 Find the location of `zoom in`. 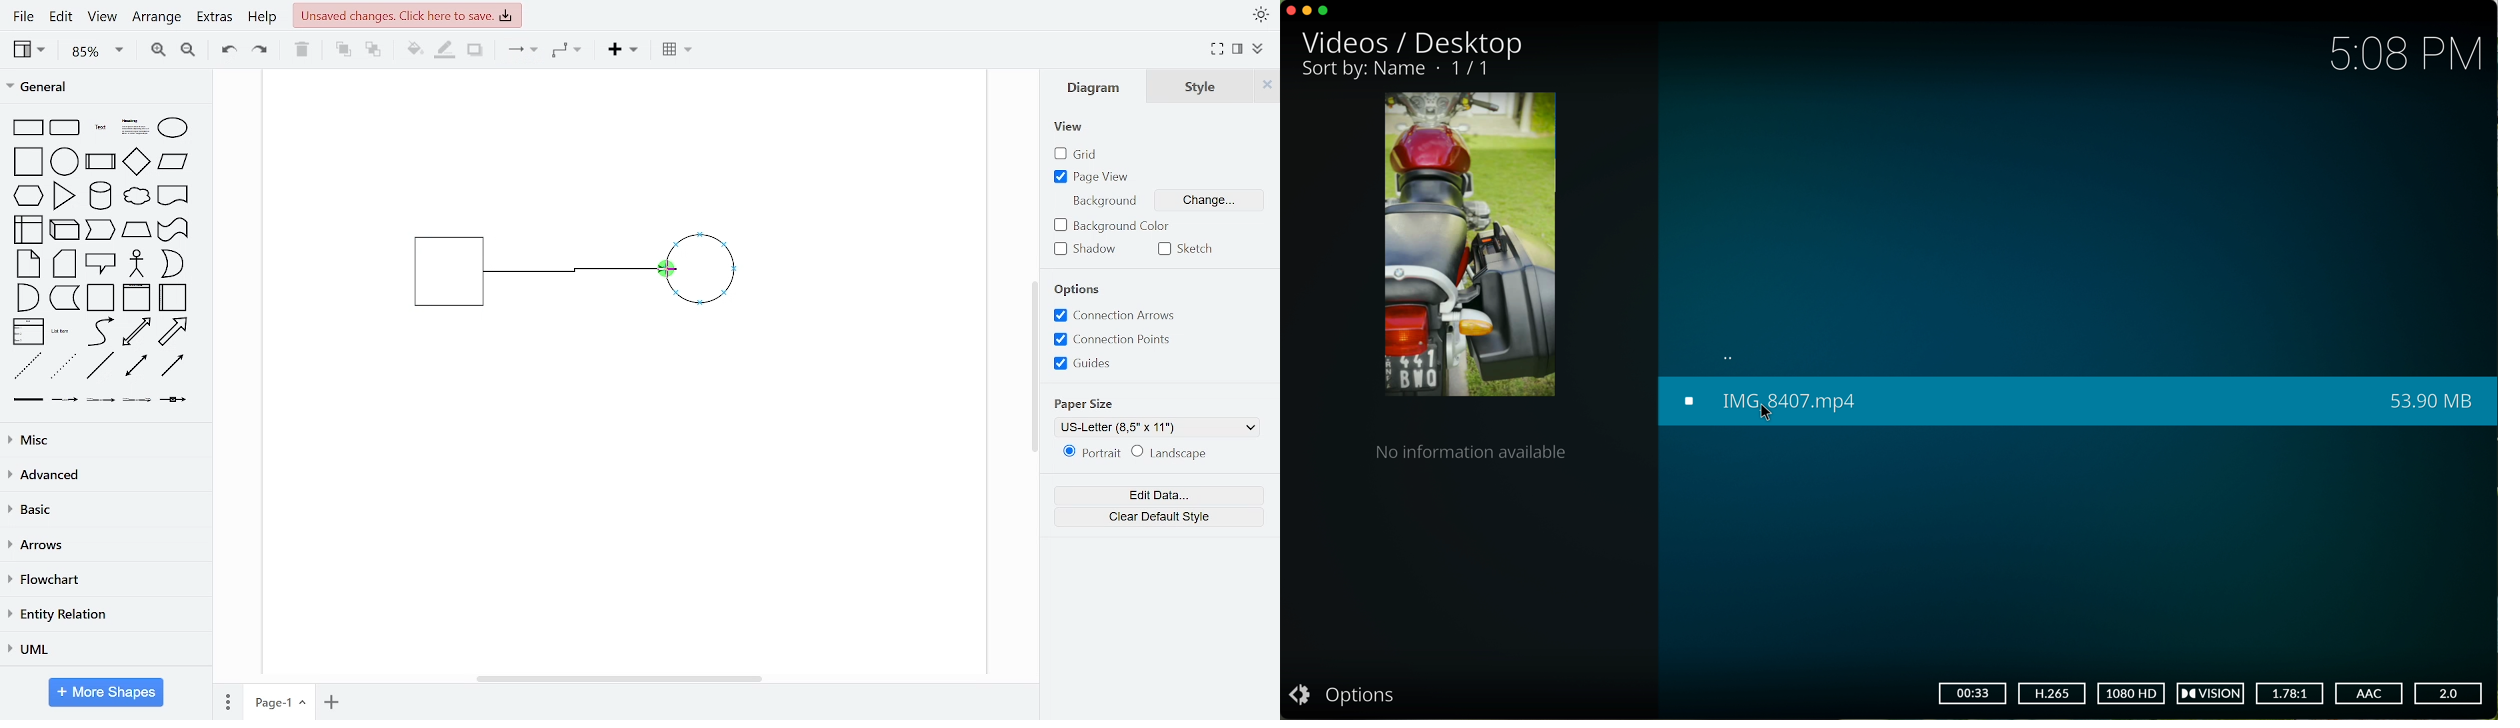

zoom in is located at coordinates (156, 48).